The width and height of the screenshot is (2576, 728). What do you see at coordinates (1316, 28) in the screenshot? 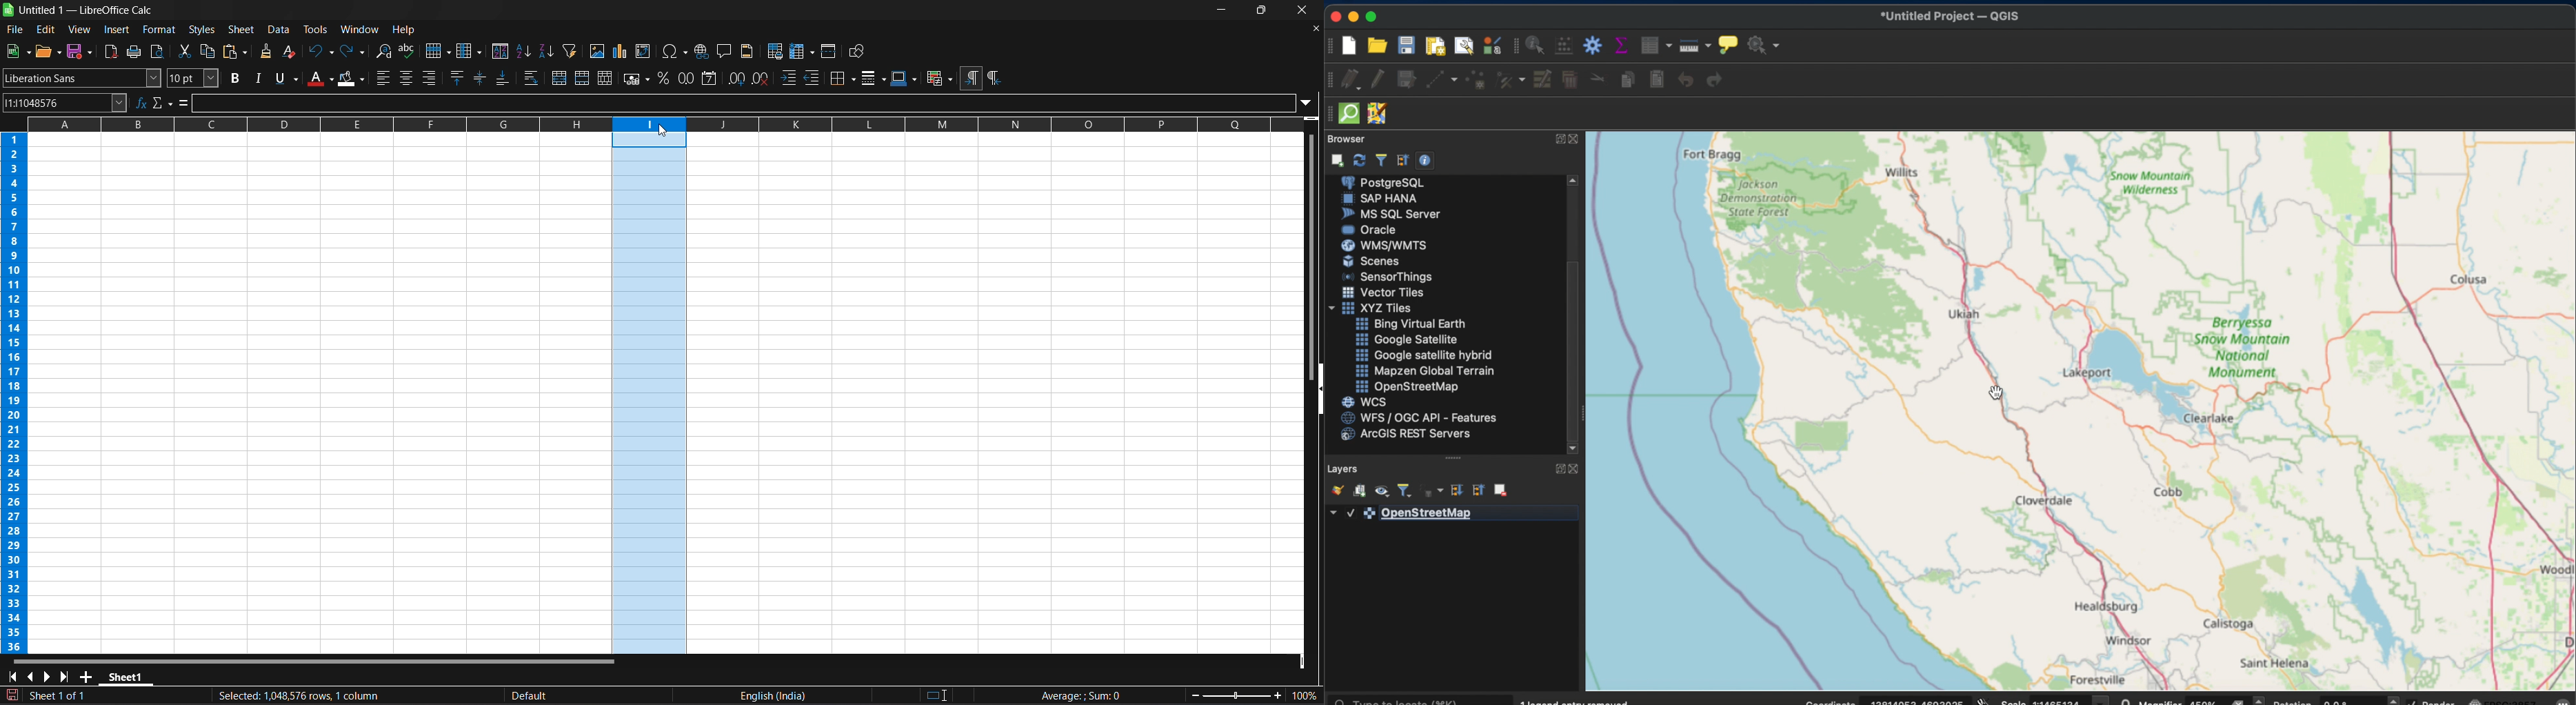
I see `close document` at bounding box center [1316, 28].